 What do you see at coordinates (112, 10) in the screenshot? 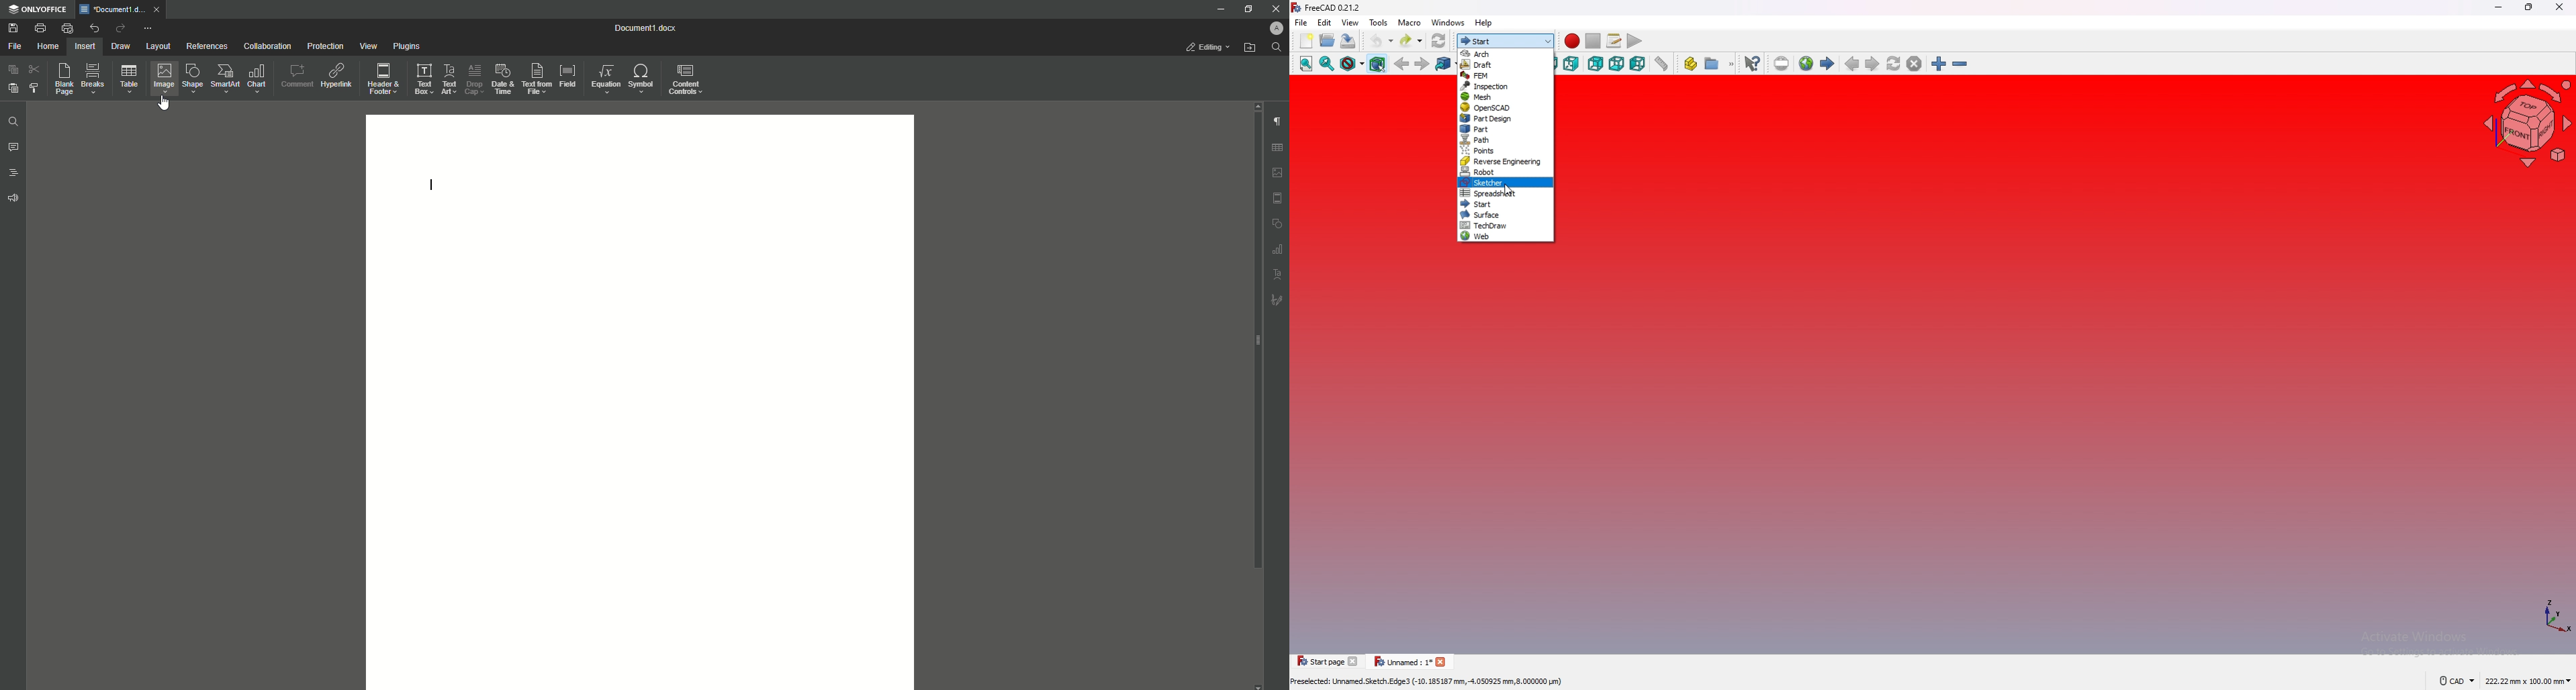
I see `Document1.docx` at bounding box center [112, 10].